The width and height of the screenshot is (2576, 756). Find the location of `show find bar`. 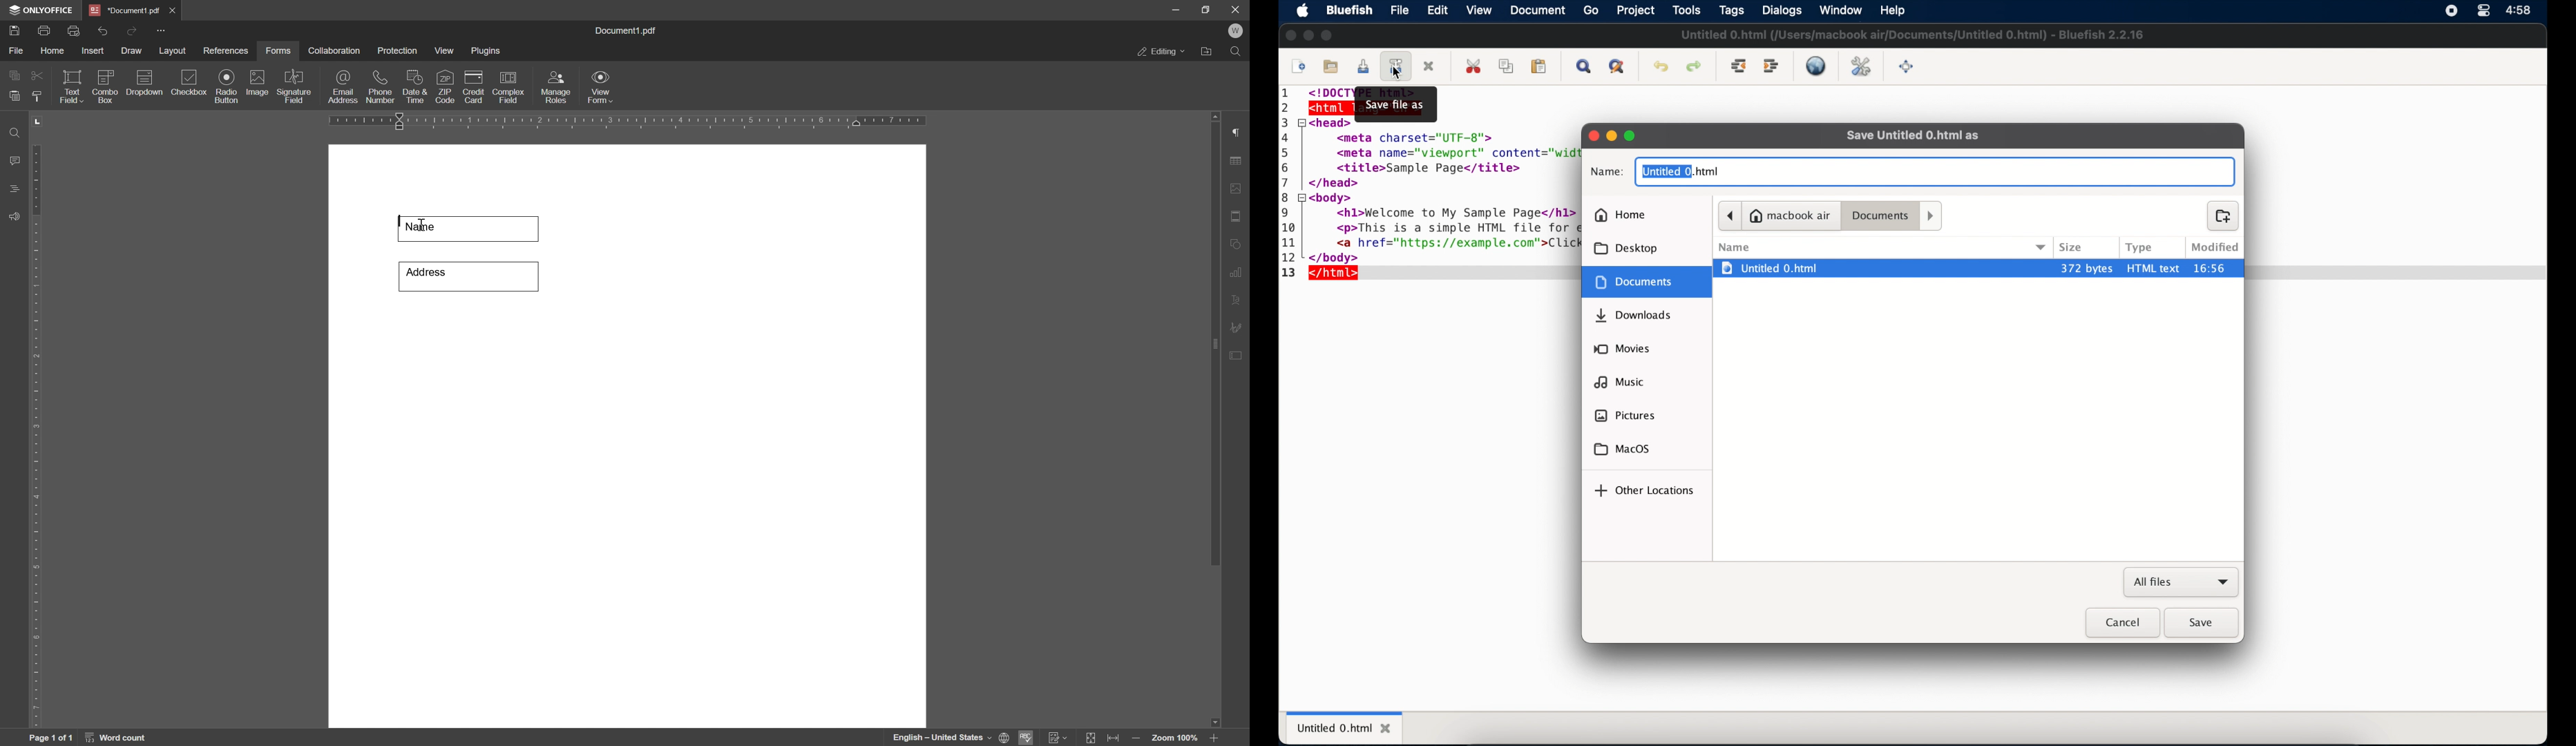

show find bar is located at coordinates (1585, 66).